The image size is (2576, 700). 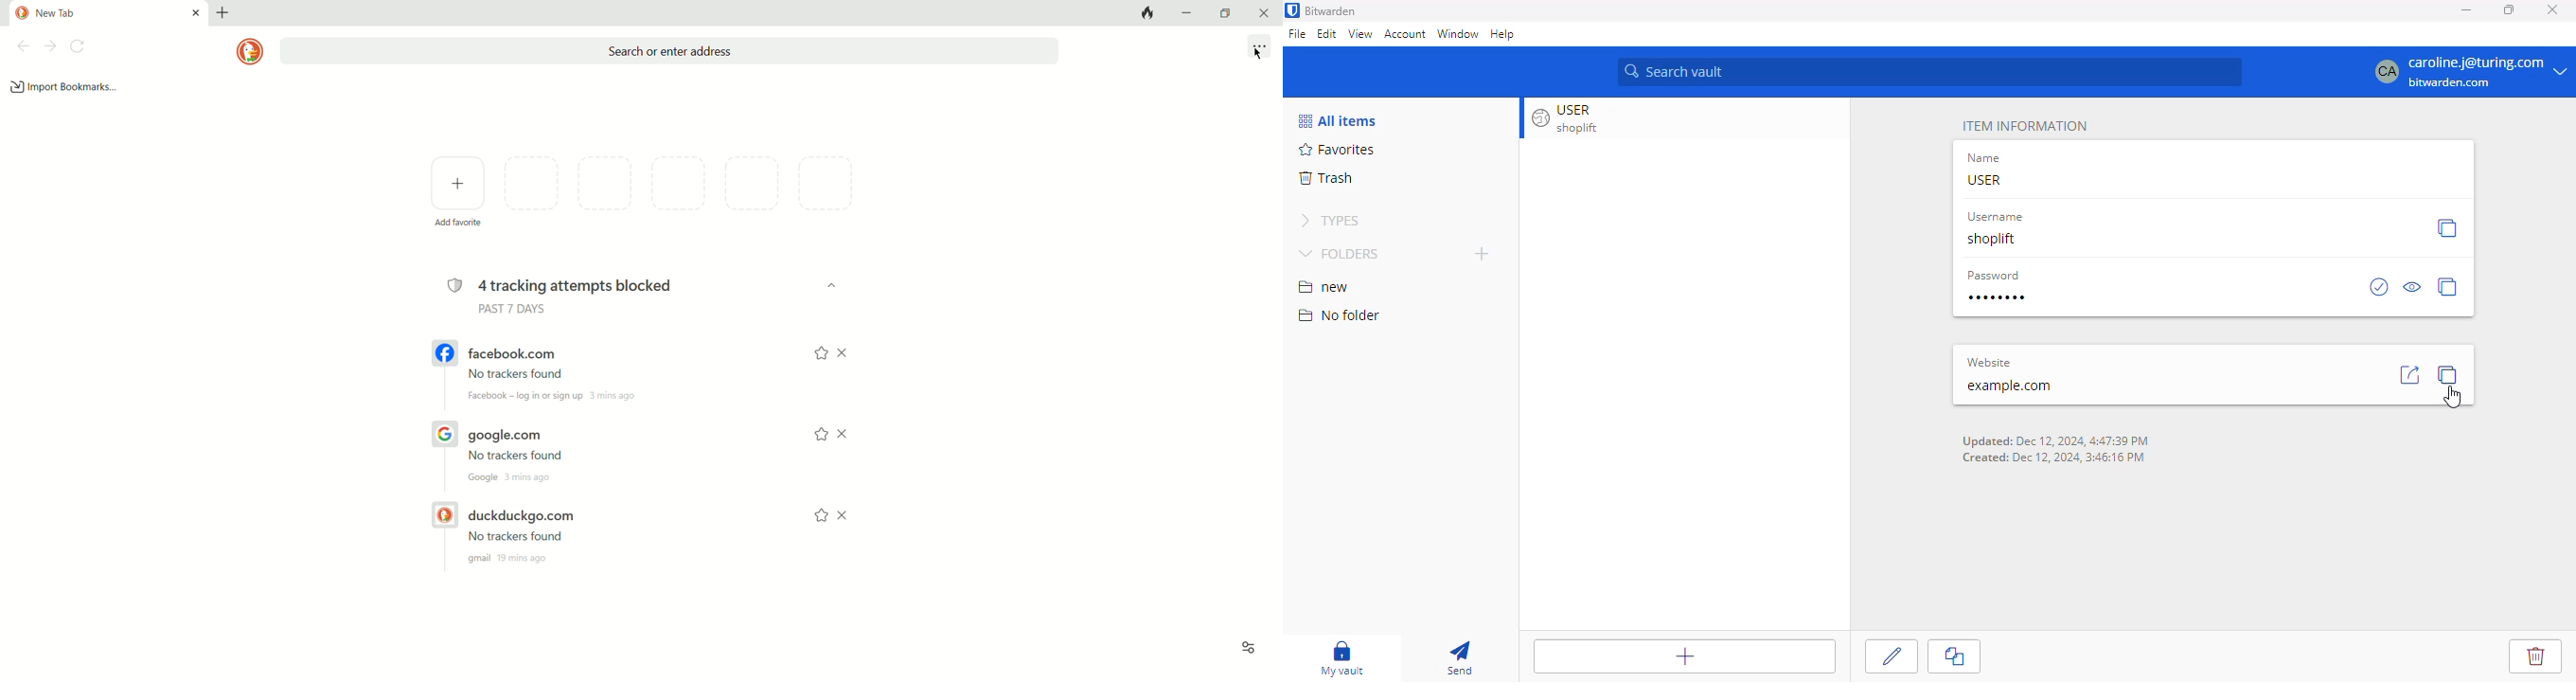 I want to click on shoplift, so click(x=1992, y=240).